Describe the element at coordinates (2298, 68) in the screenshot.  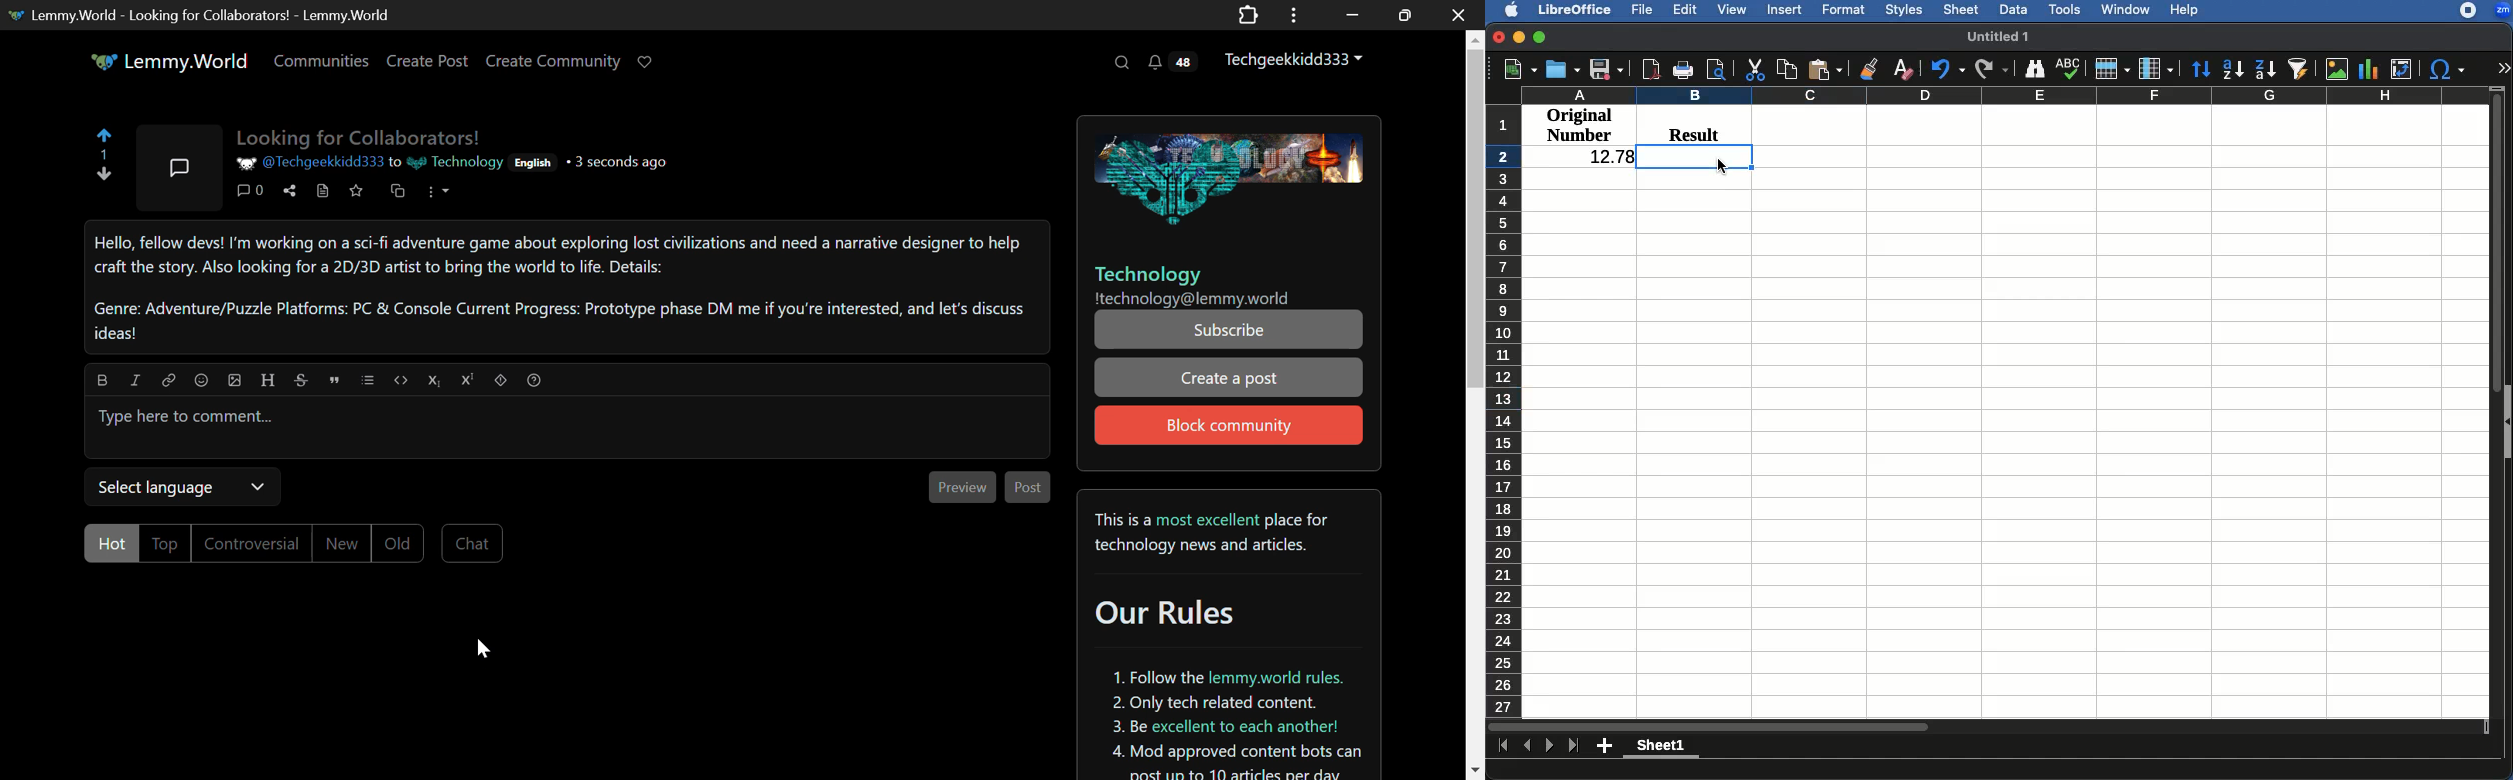
I see `AutoFilter` at that location.